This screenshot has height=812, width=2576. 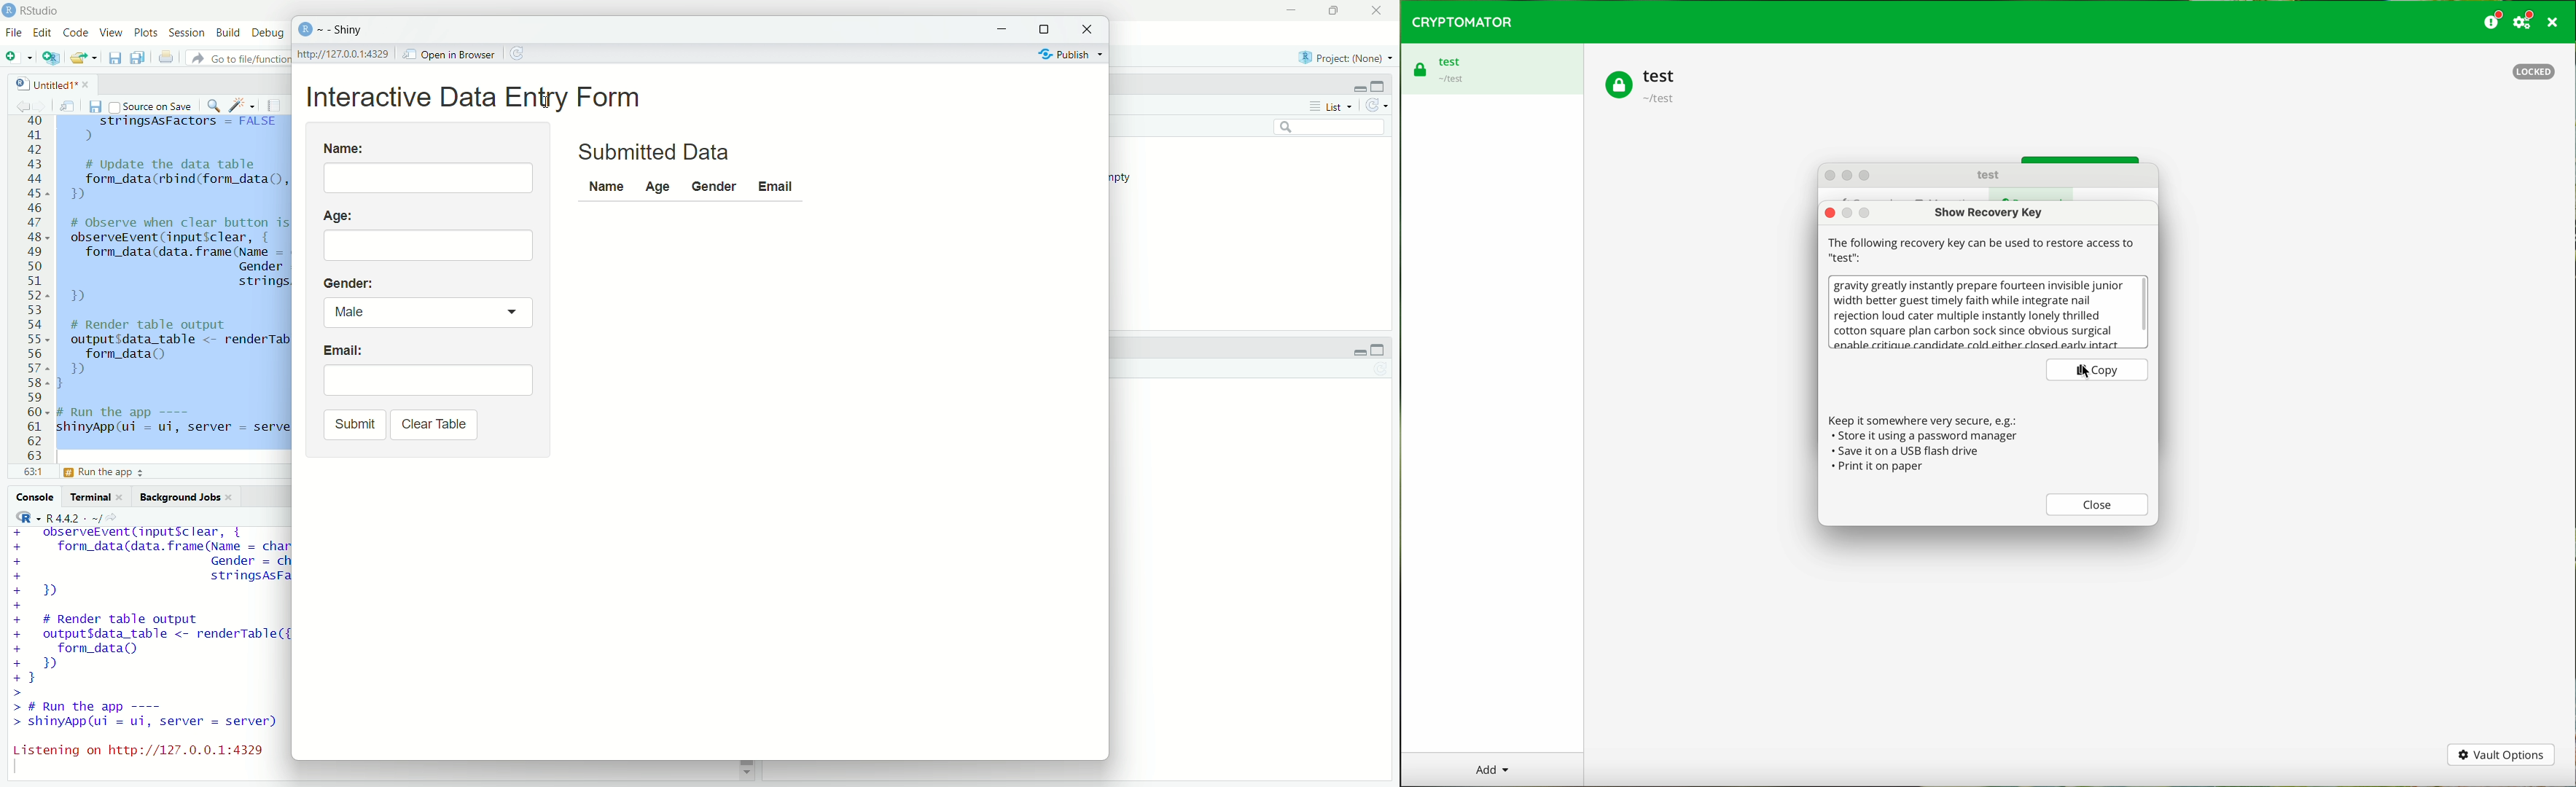 I want to click on print the current file, so click(x=165, y=58).